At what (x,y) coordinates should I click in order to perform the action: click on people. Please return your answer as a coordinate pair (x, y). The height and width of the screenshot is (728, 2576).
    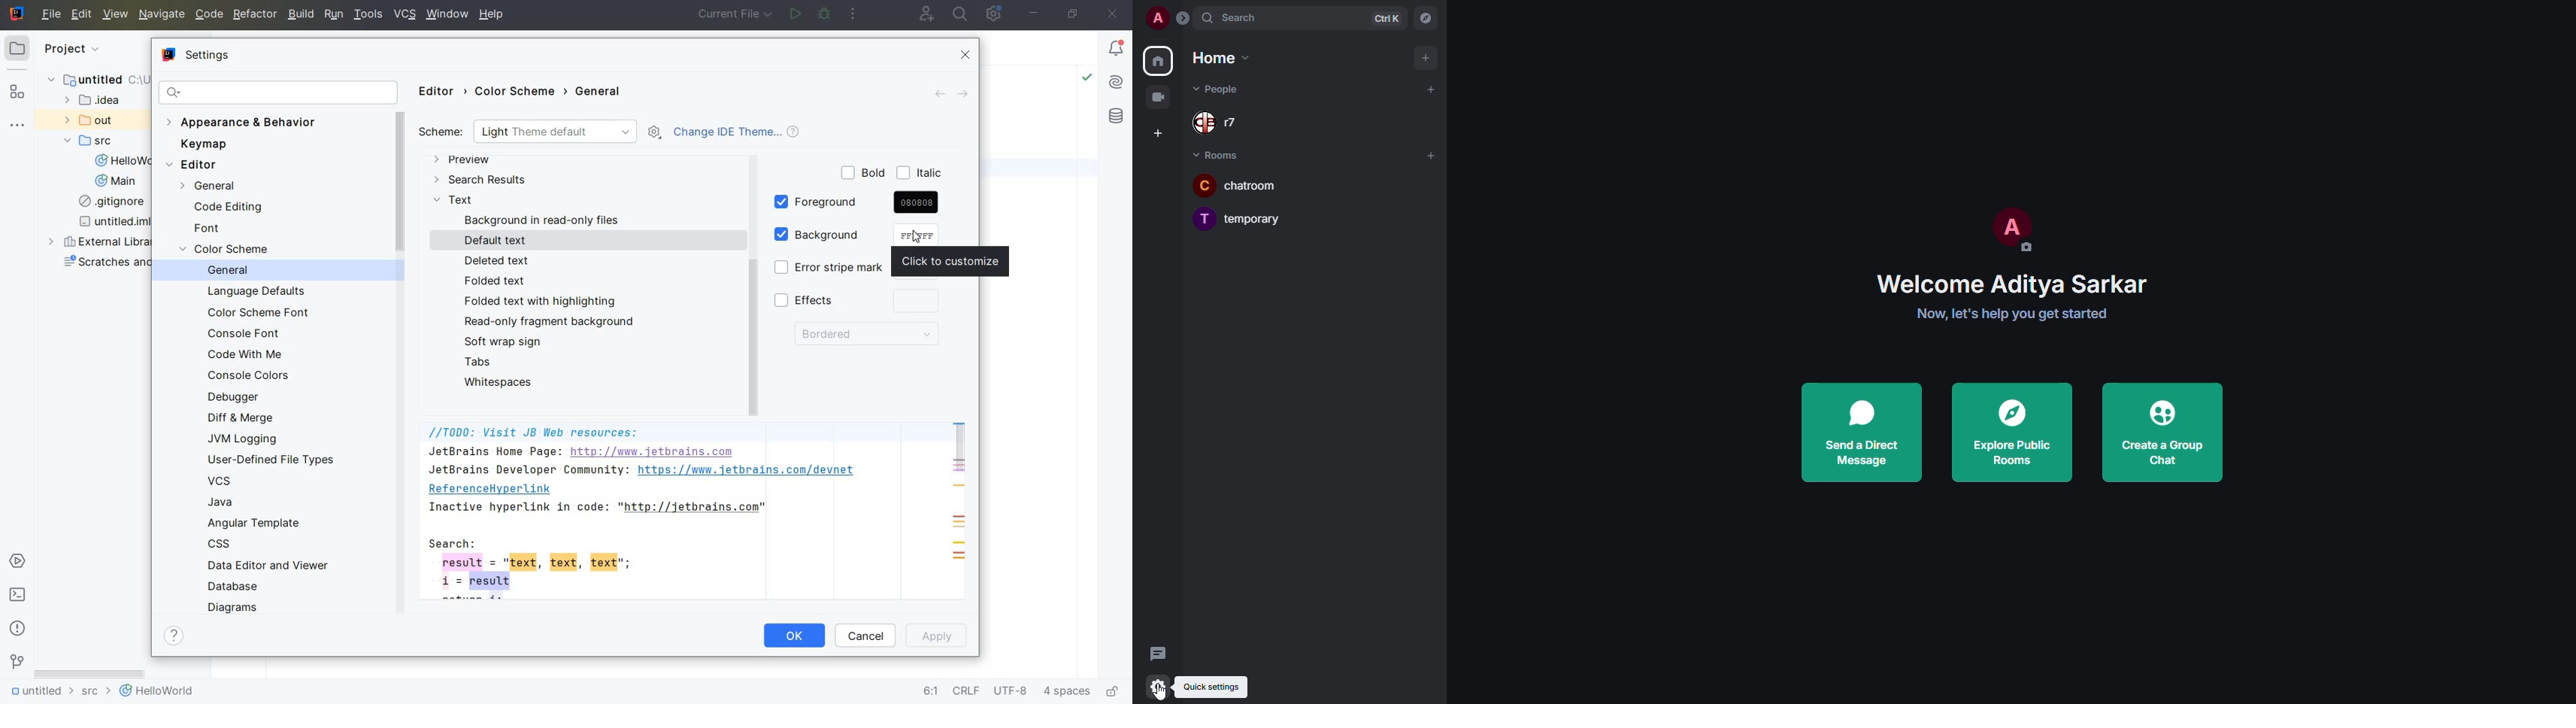
    Looking at the image, I should click on (1229, 123).